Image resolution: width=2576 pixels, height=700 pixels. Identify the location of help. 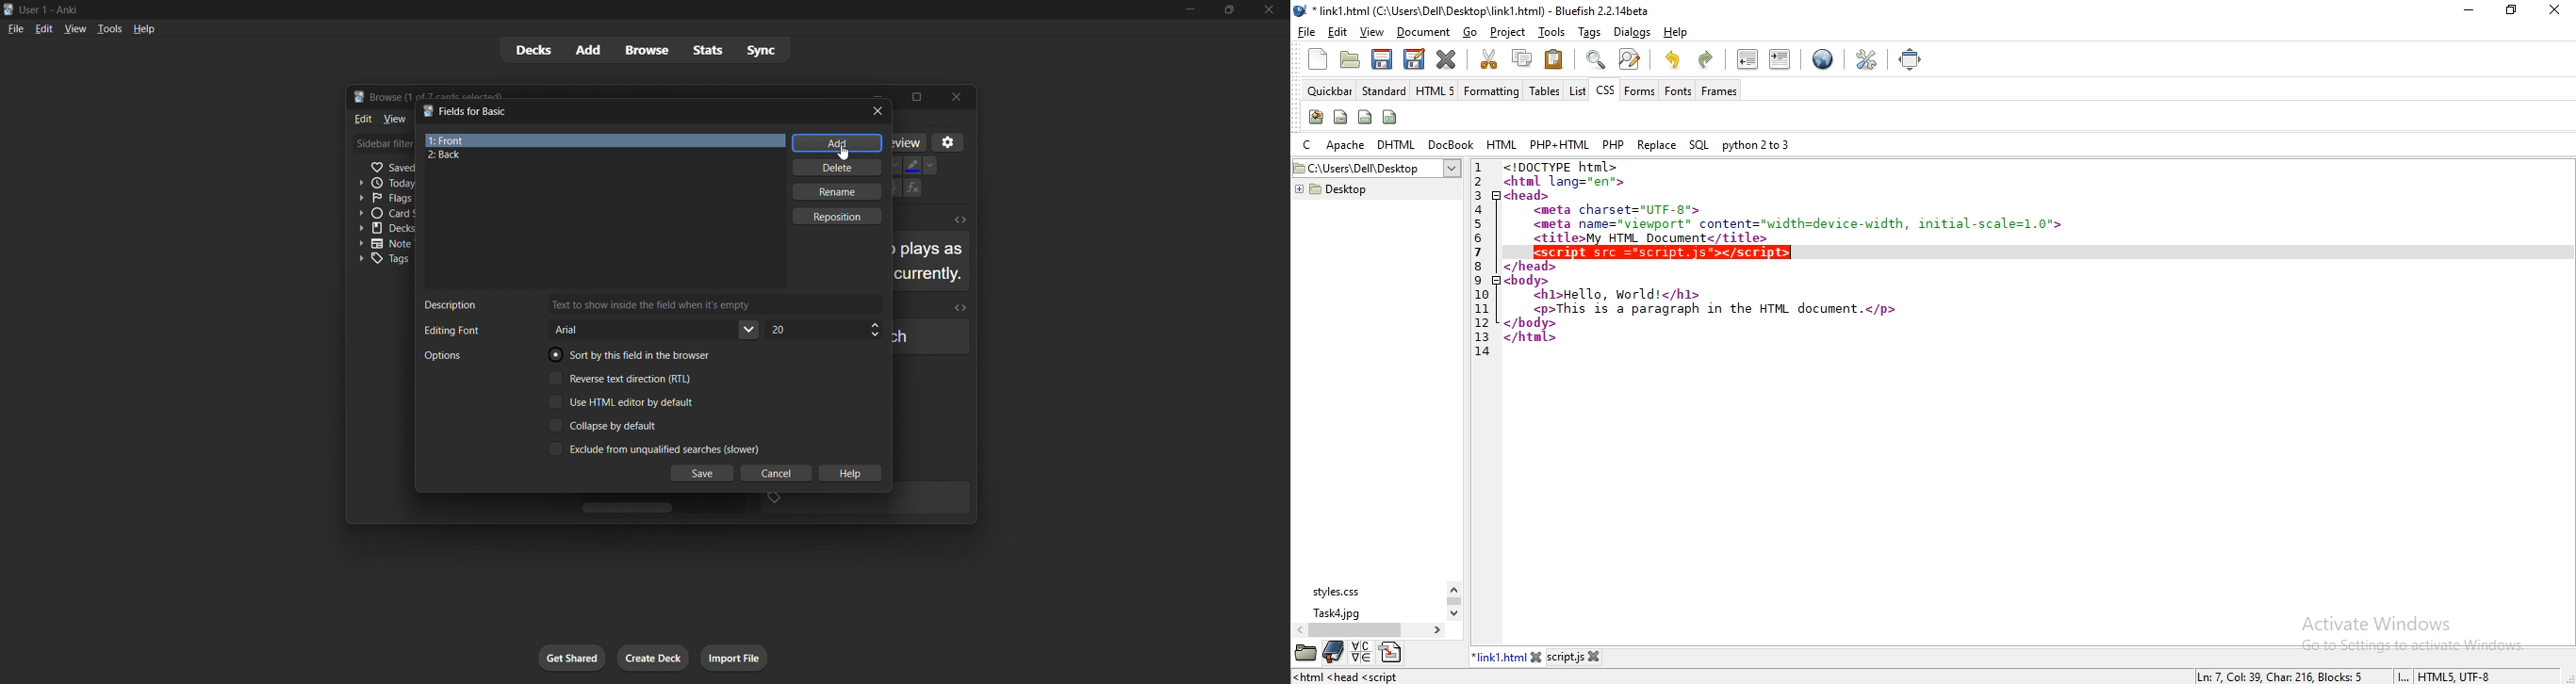
(851, 474).